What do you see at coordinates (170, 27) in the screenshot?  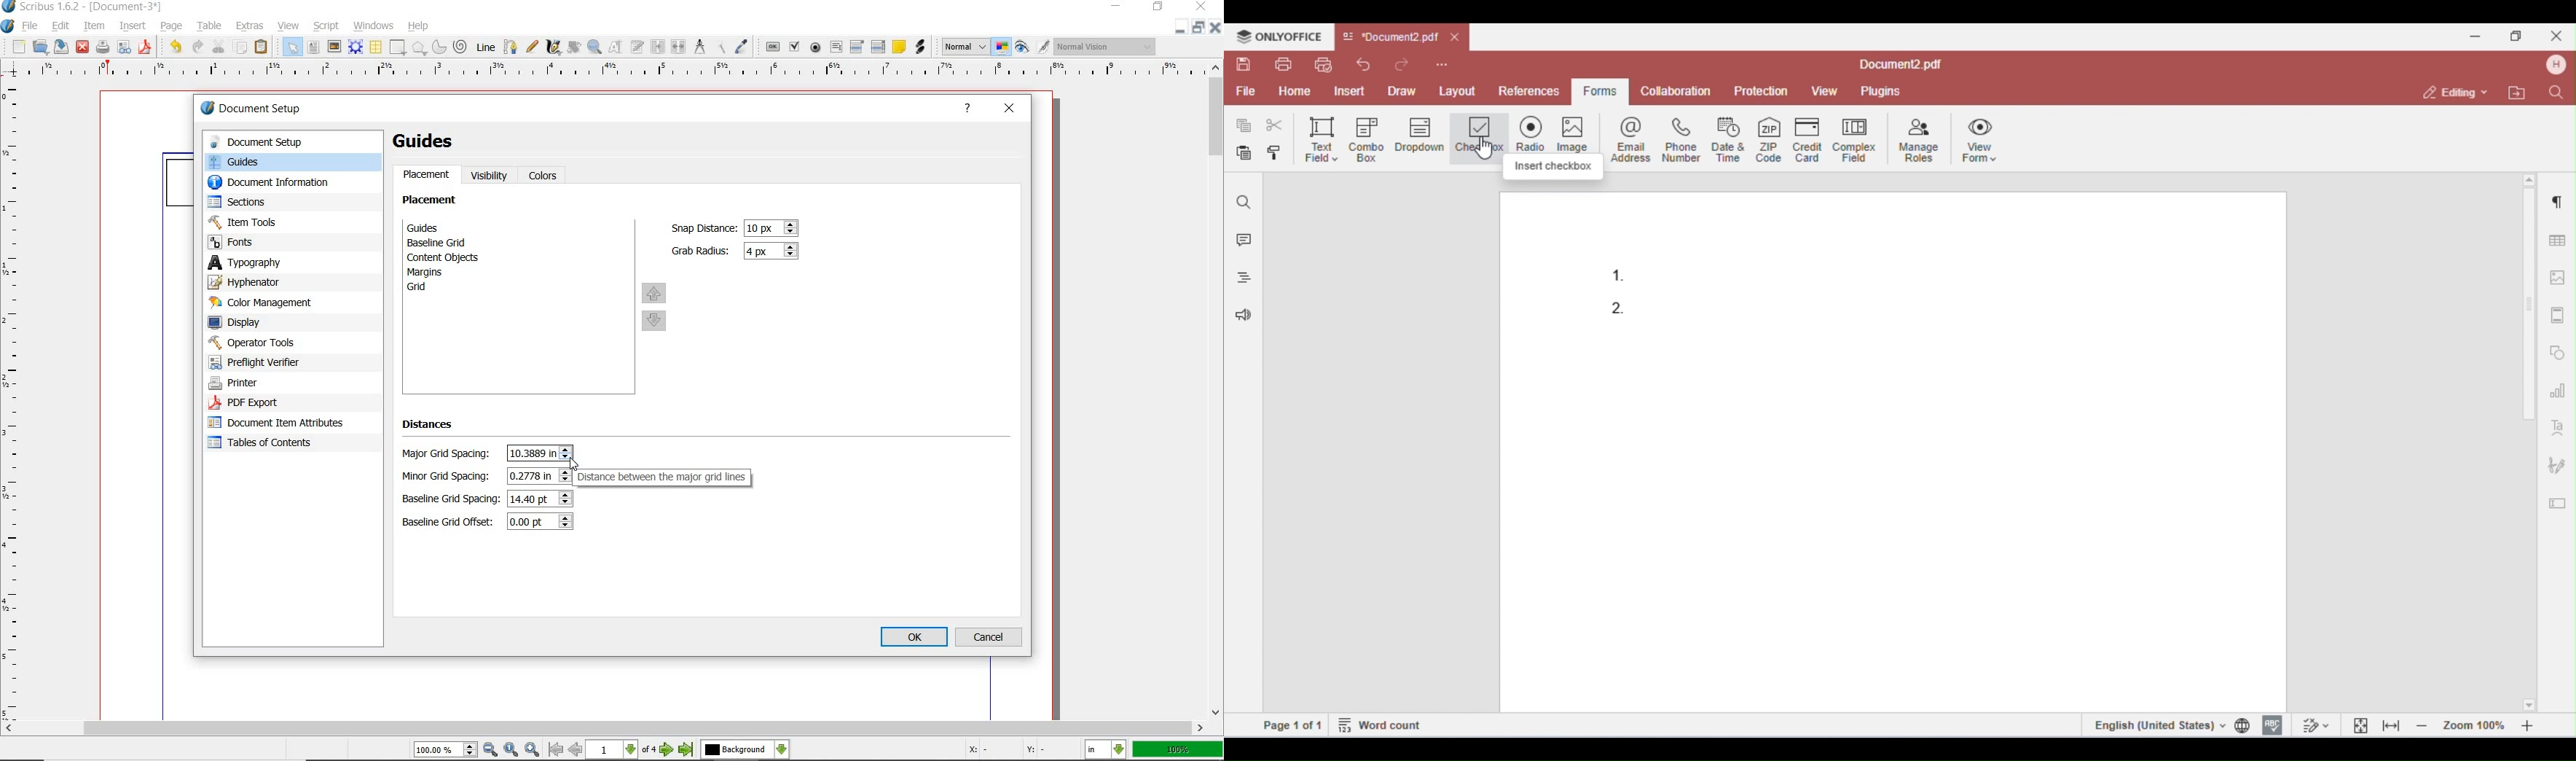 I see `page` at bounding box center [170, 27].